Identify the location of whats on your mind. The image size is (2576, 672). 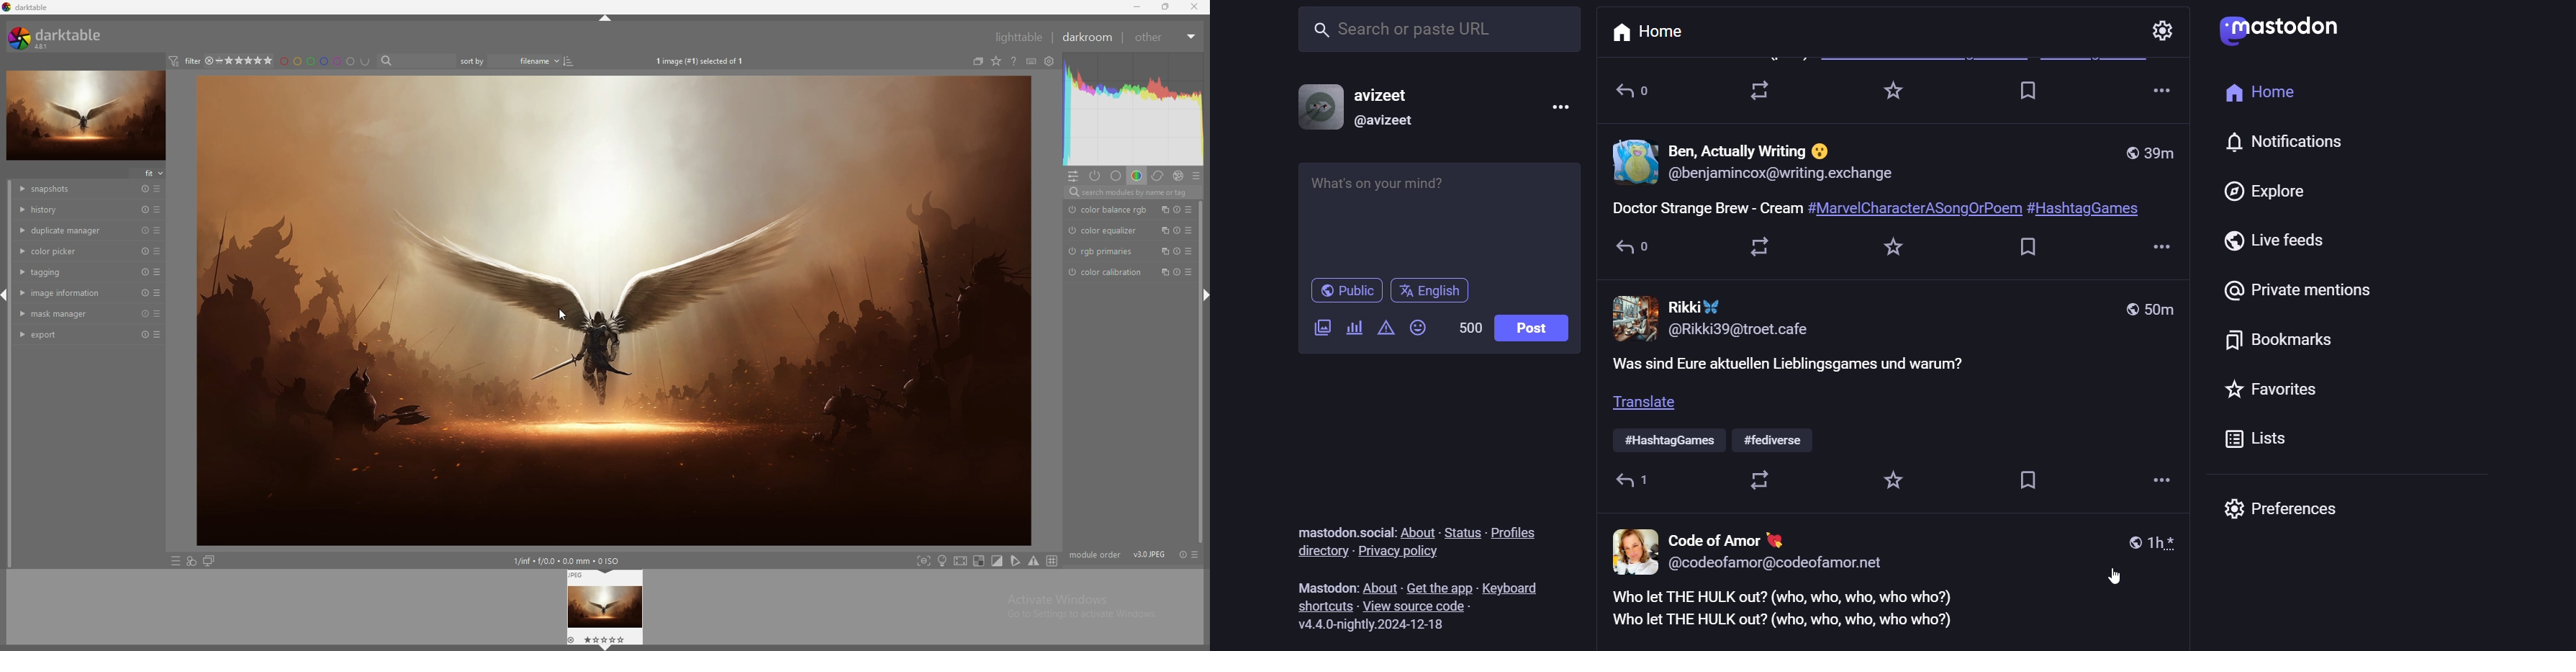
(1443, 217).